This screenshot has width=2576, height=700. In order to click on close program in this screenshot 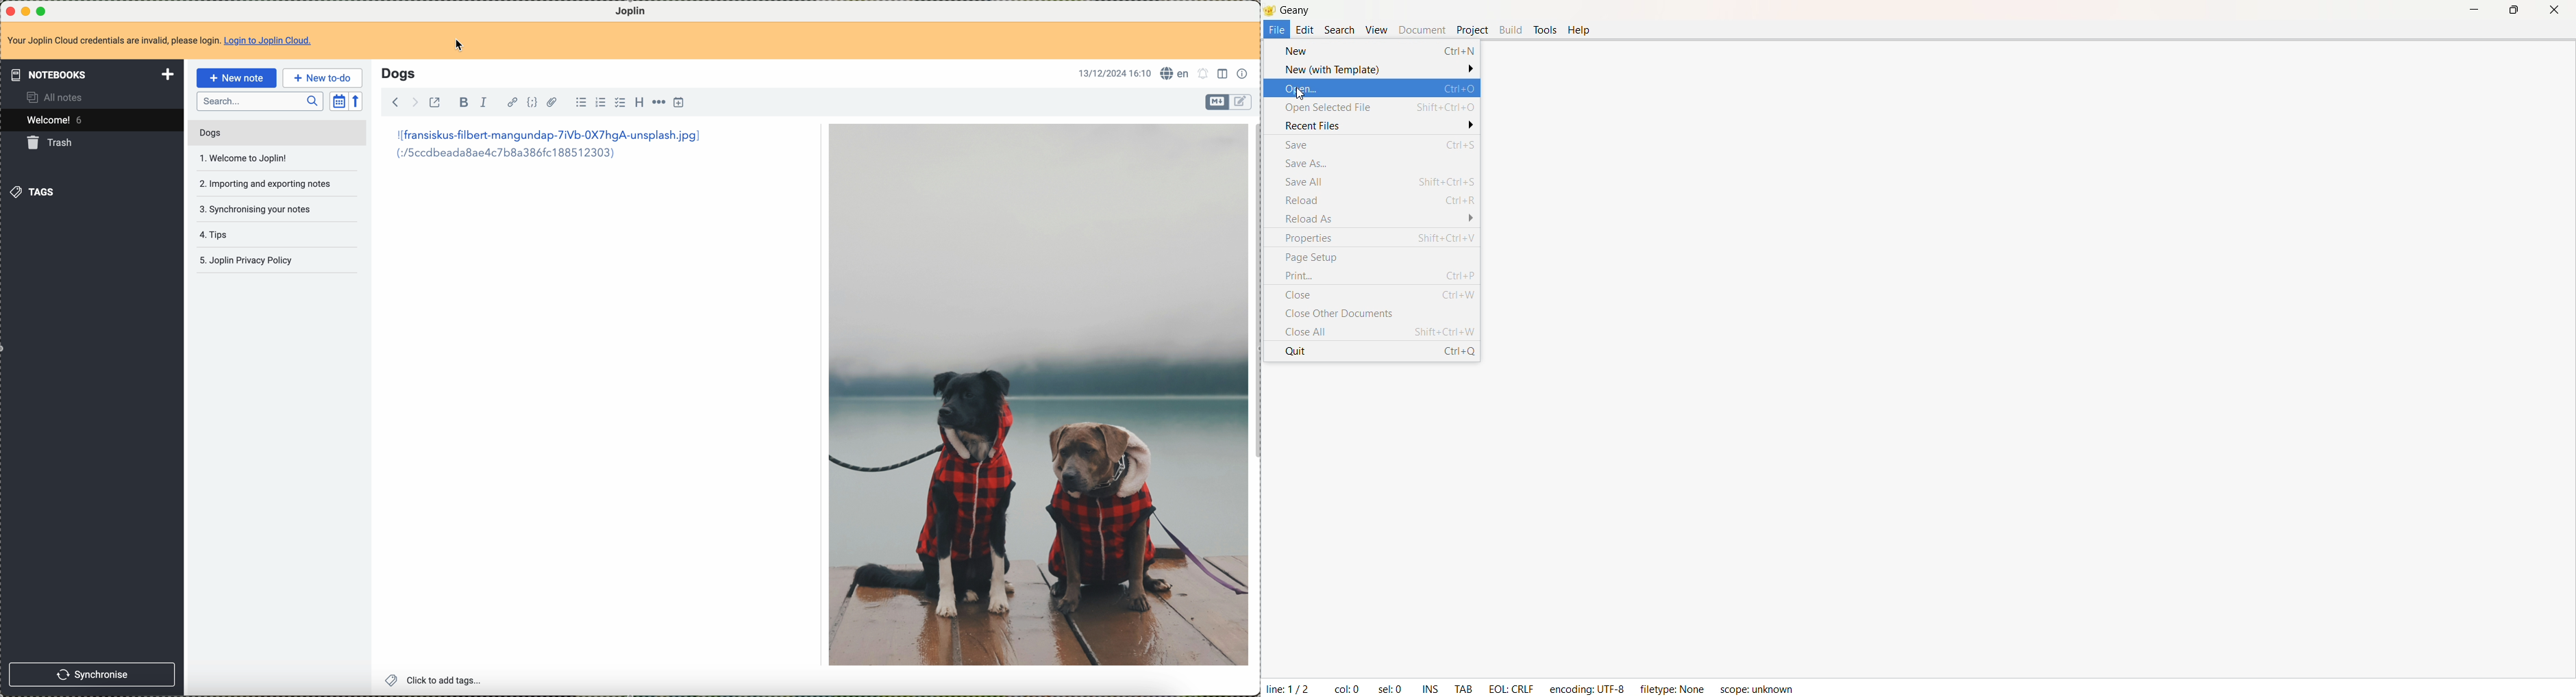, I will do `click(9, 9)`.